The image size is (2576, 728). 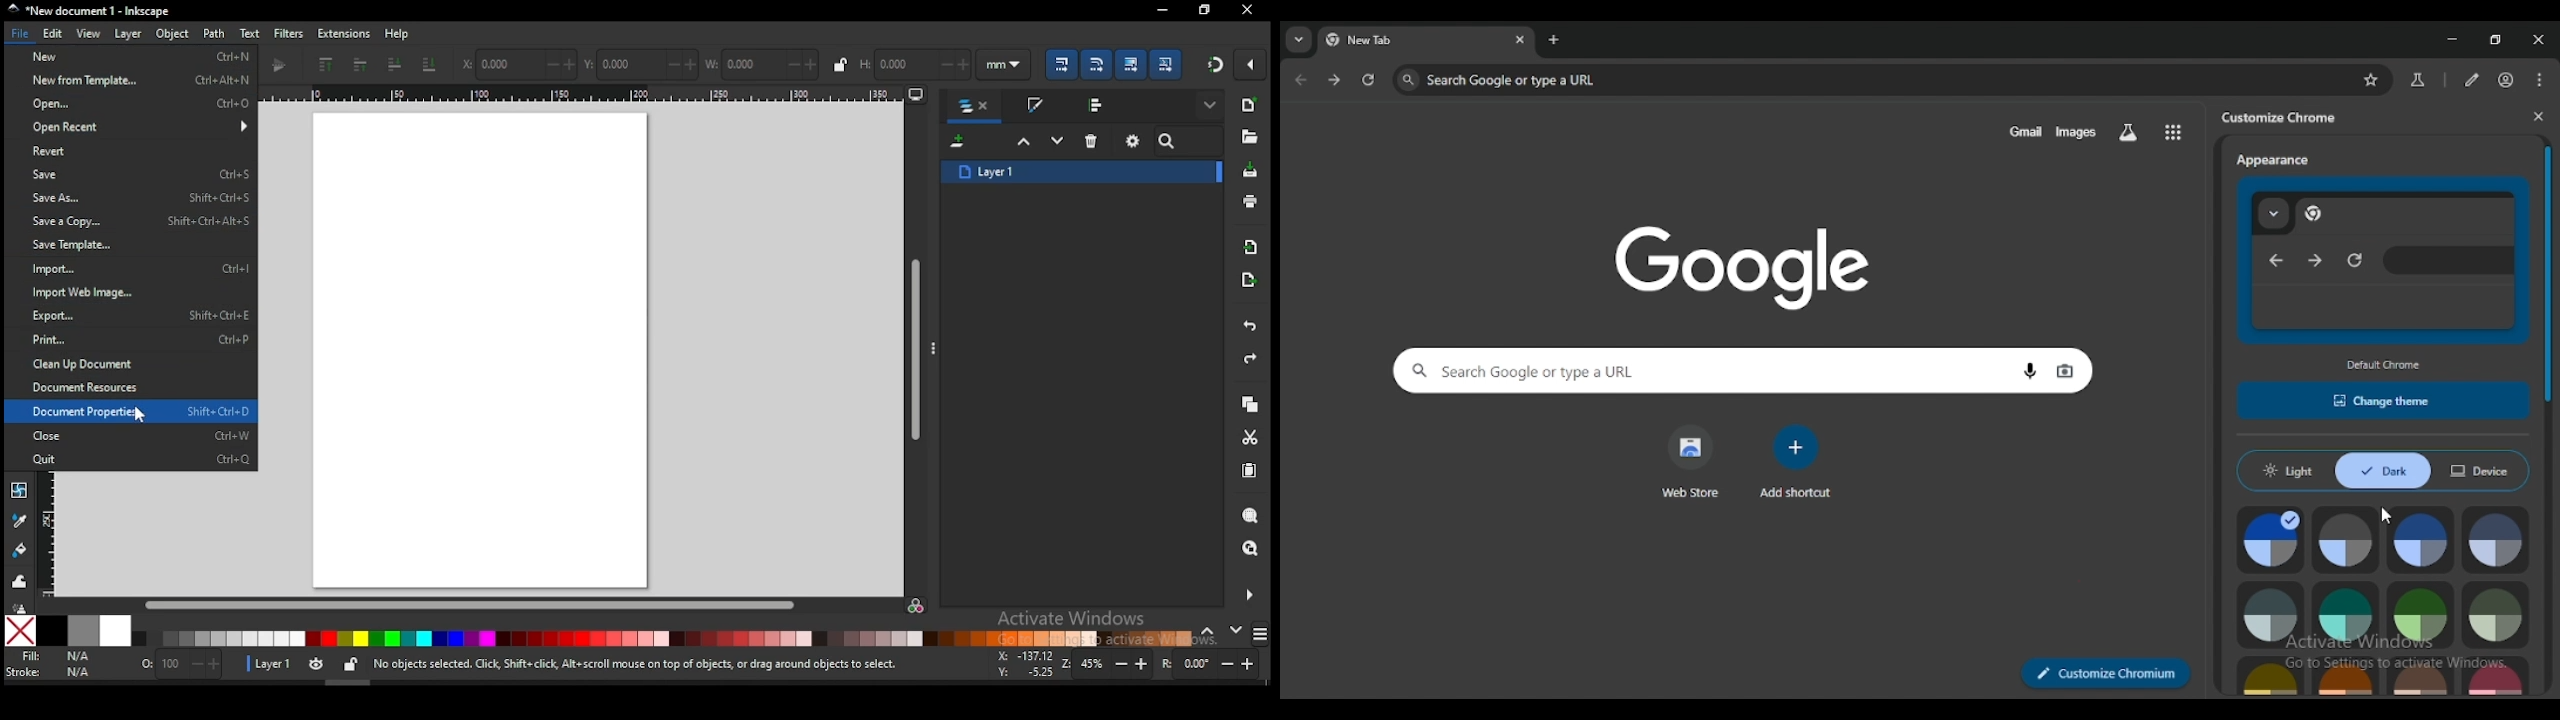 I want to click on grey, so click(x=2273, y=615).